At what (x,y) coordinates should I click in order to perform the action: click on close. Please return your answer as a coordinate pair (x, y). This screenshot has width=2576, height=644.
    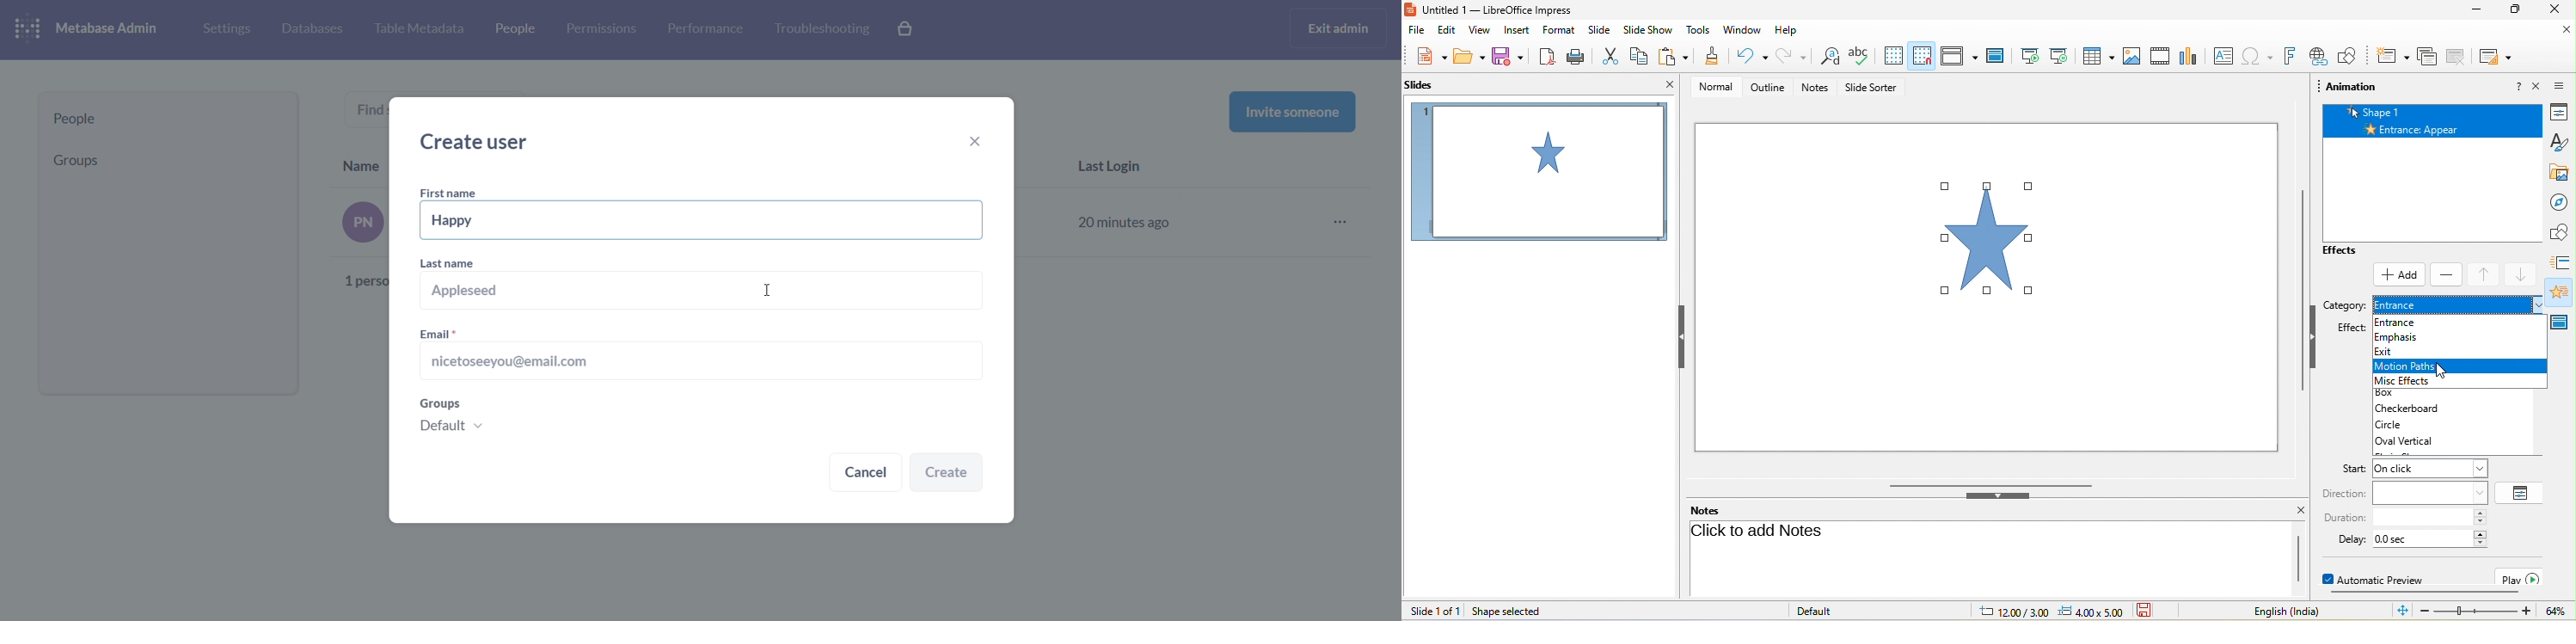
    Looking at the image, I should click on (1666, 85).